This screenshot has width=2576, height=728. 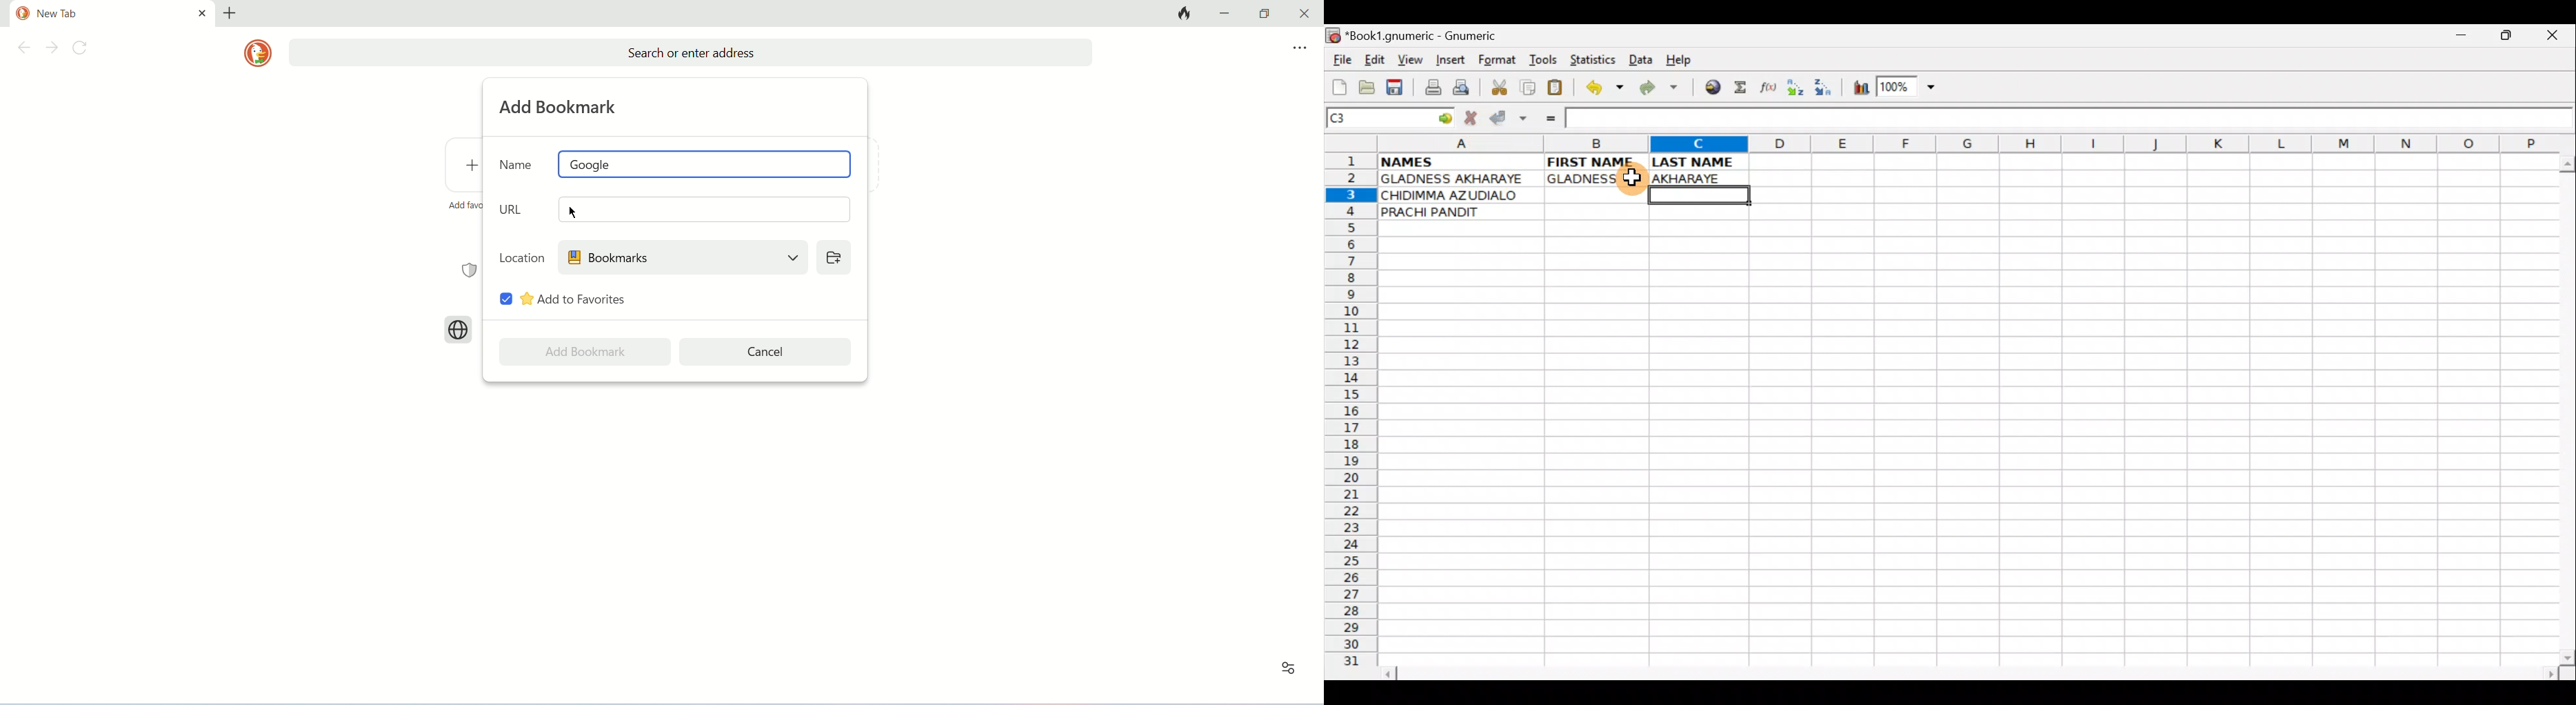 What do you see at coordinates (1338, 85) in the screenshot?
I see `Create new workbook` at bounding box center [1338, 85].